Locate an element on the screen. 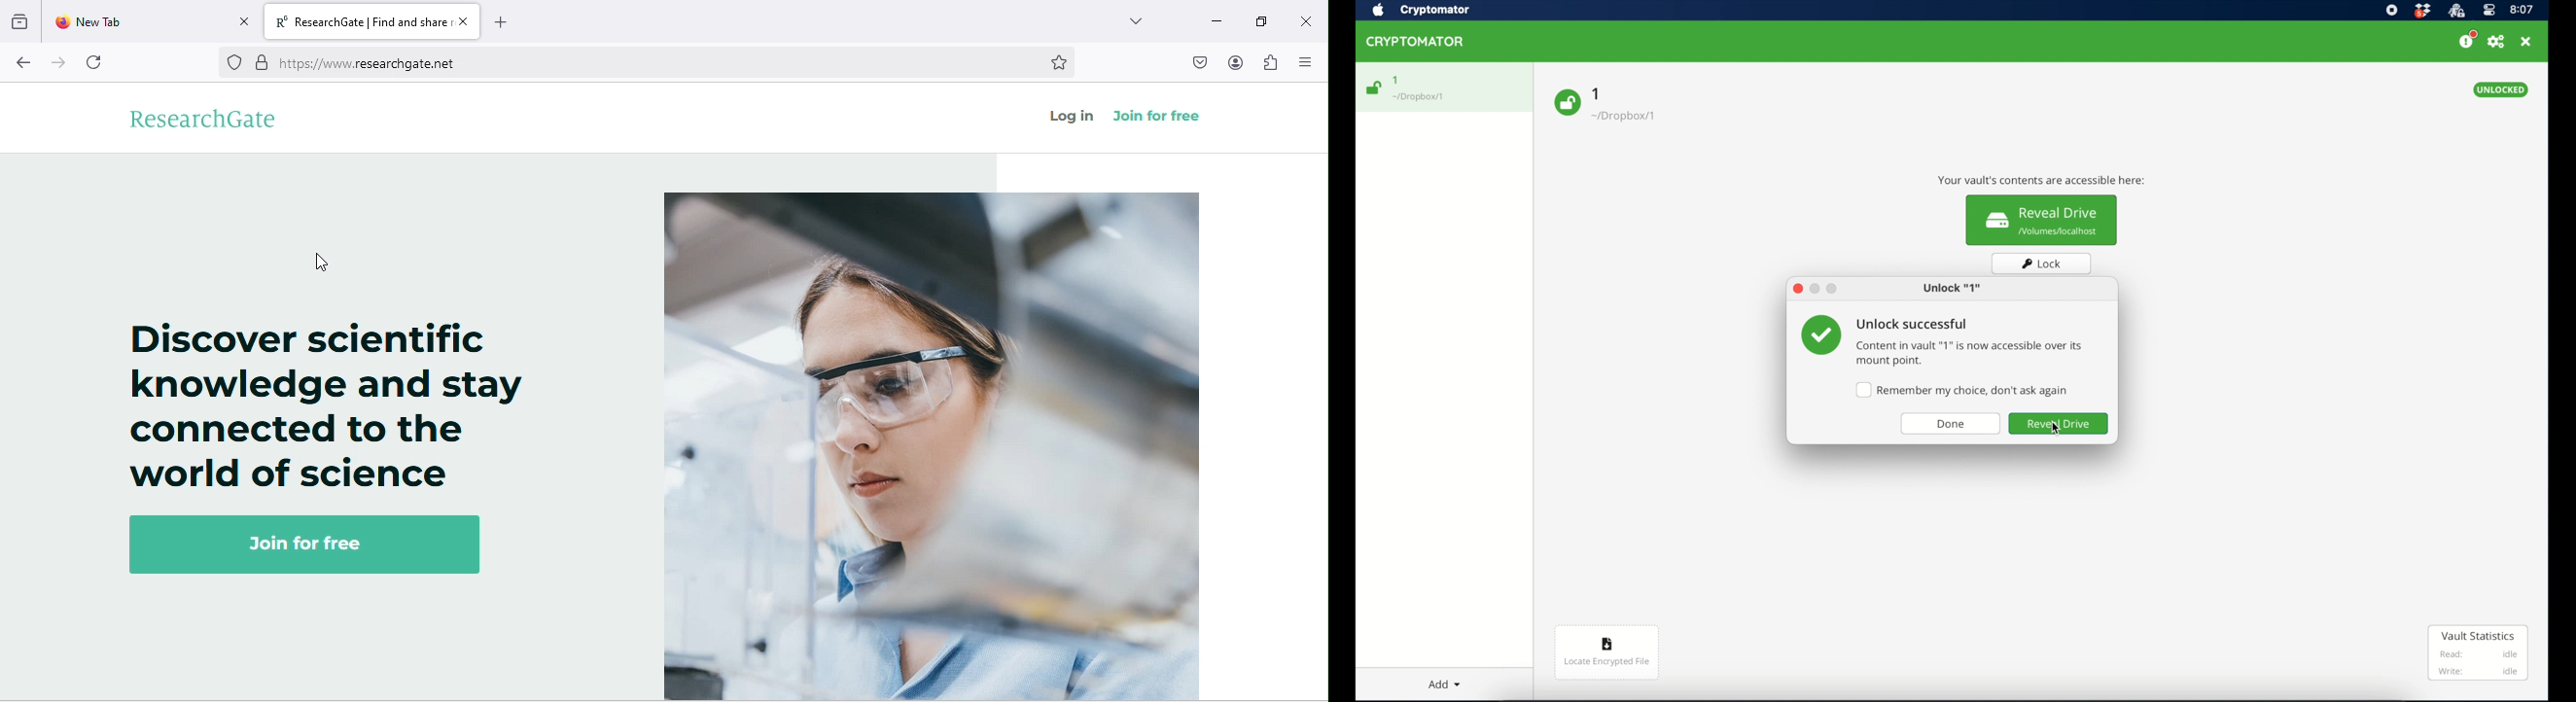 The width and height of the screenshot is (2576, 728). time is located at coordinates (2523, 9).